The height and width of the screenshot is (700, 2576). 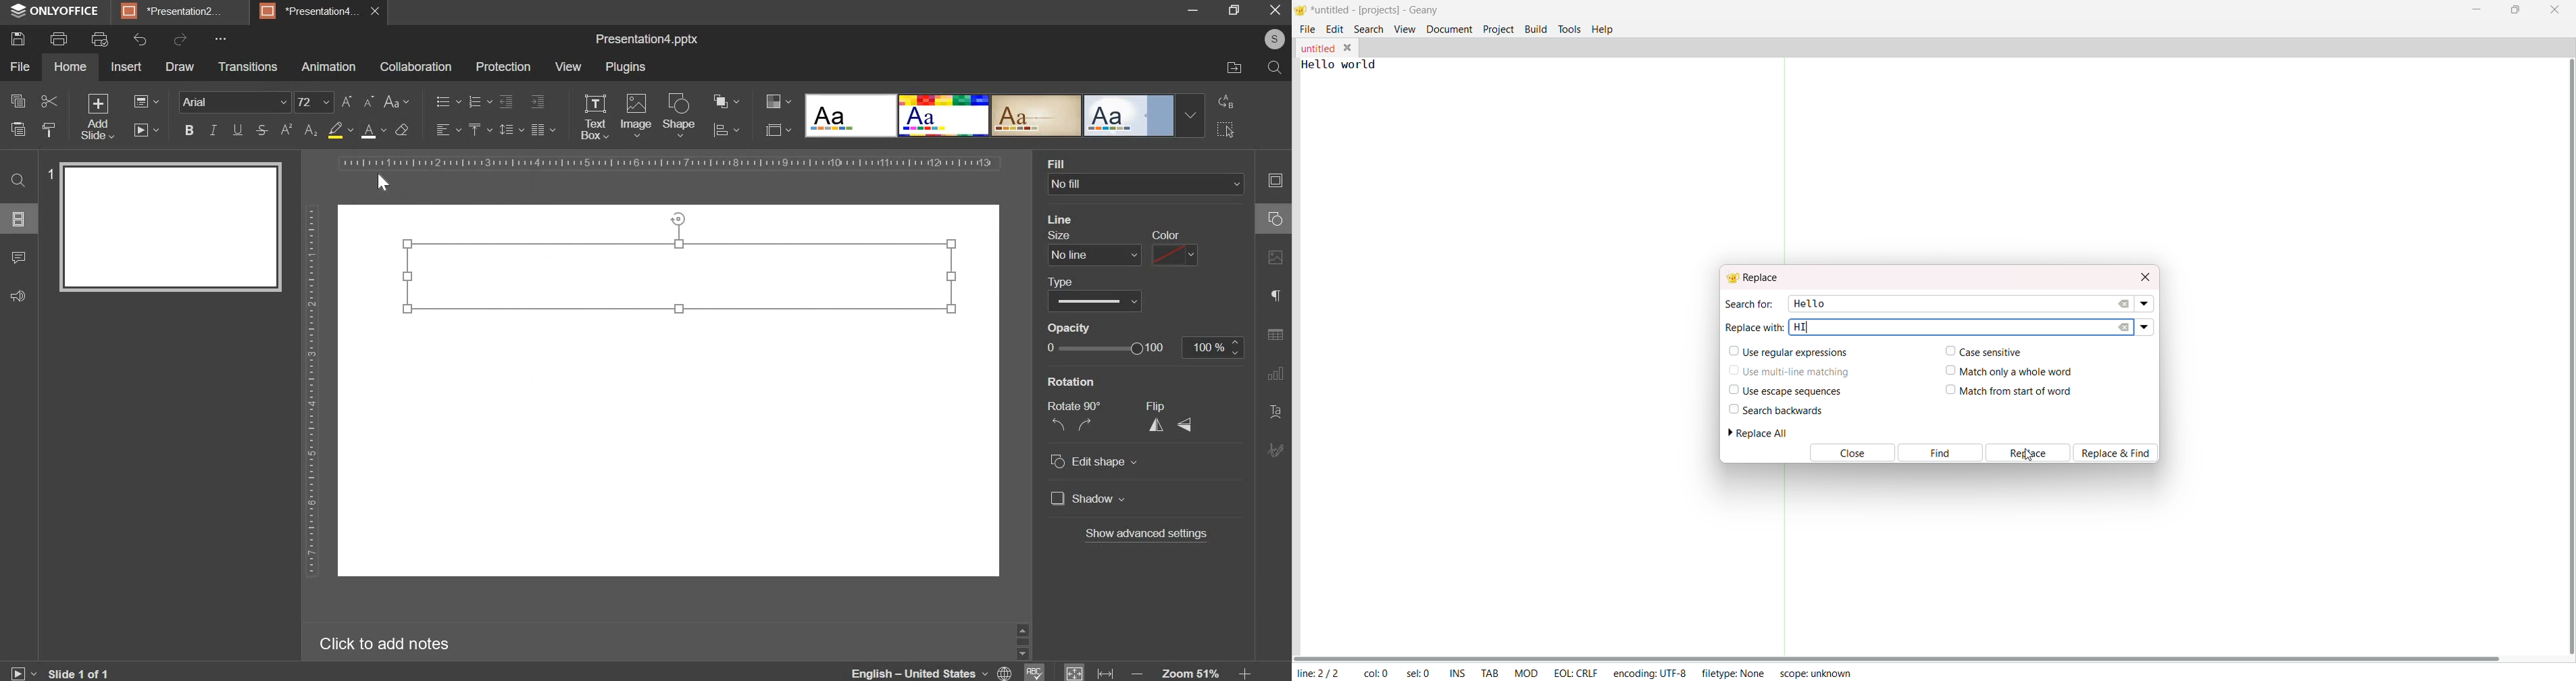 What do you see at coordinates (1214, 348) in the screenshot?
I see `opacity level` at bounding box center [1214, 348].